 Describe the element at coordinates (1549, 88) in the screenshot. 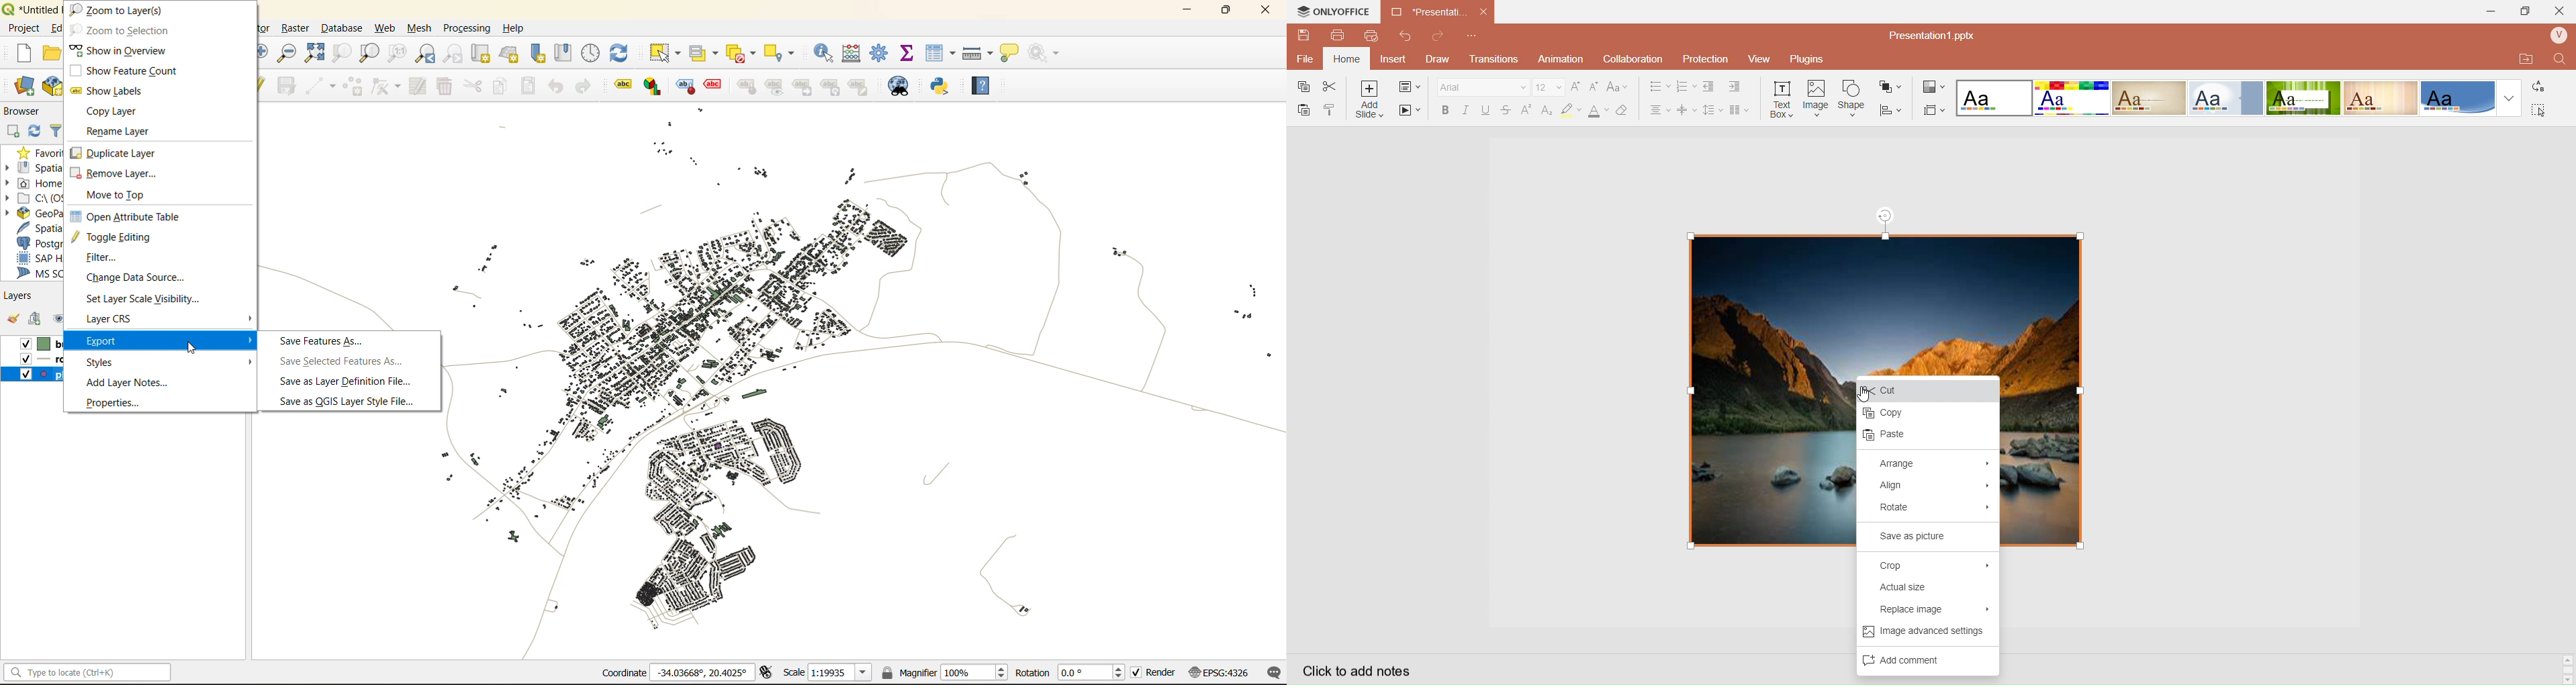

I see `Font Size` at that location.